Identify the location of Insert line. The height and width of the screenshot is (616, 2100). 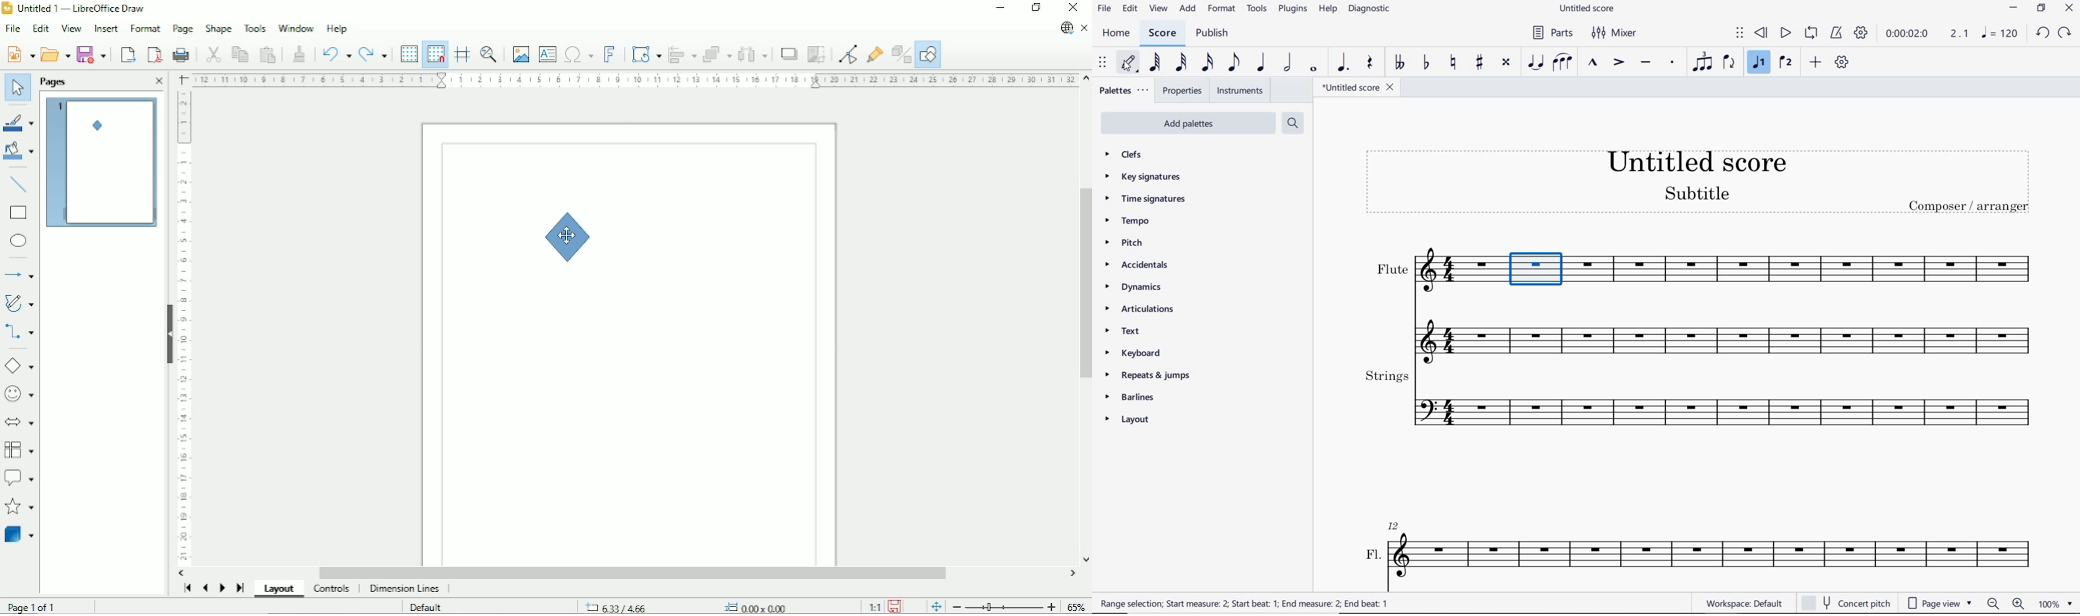
(21, 185).